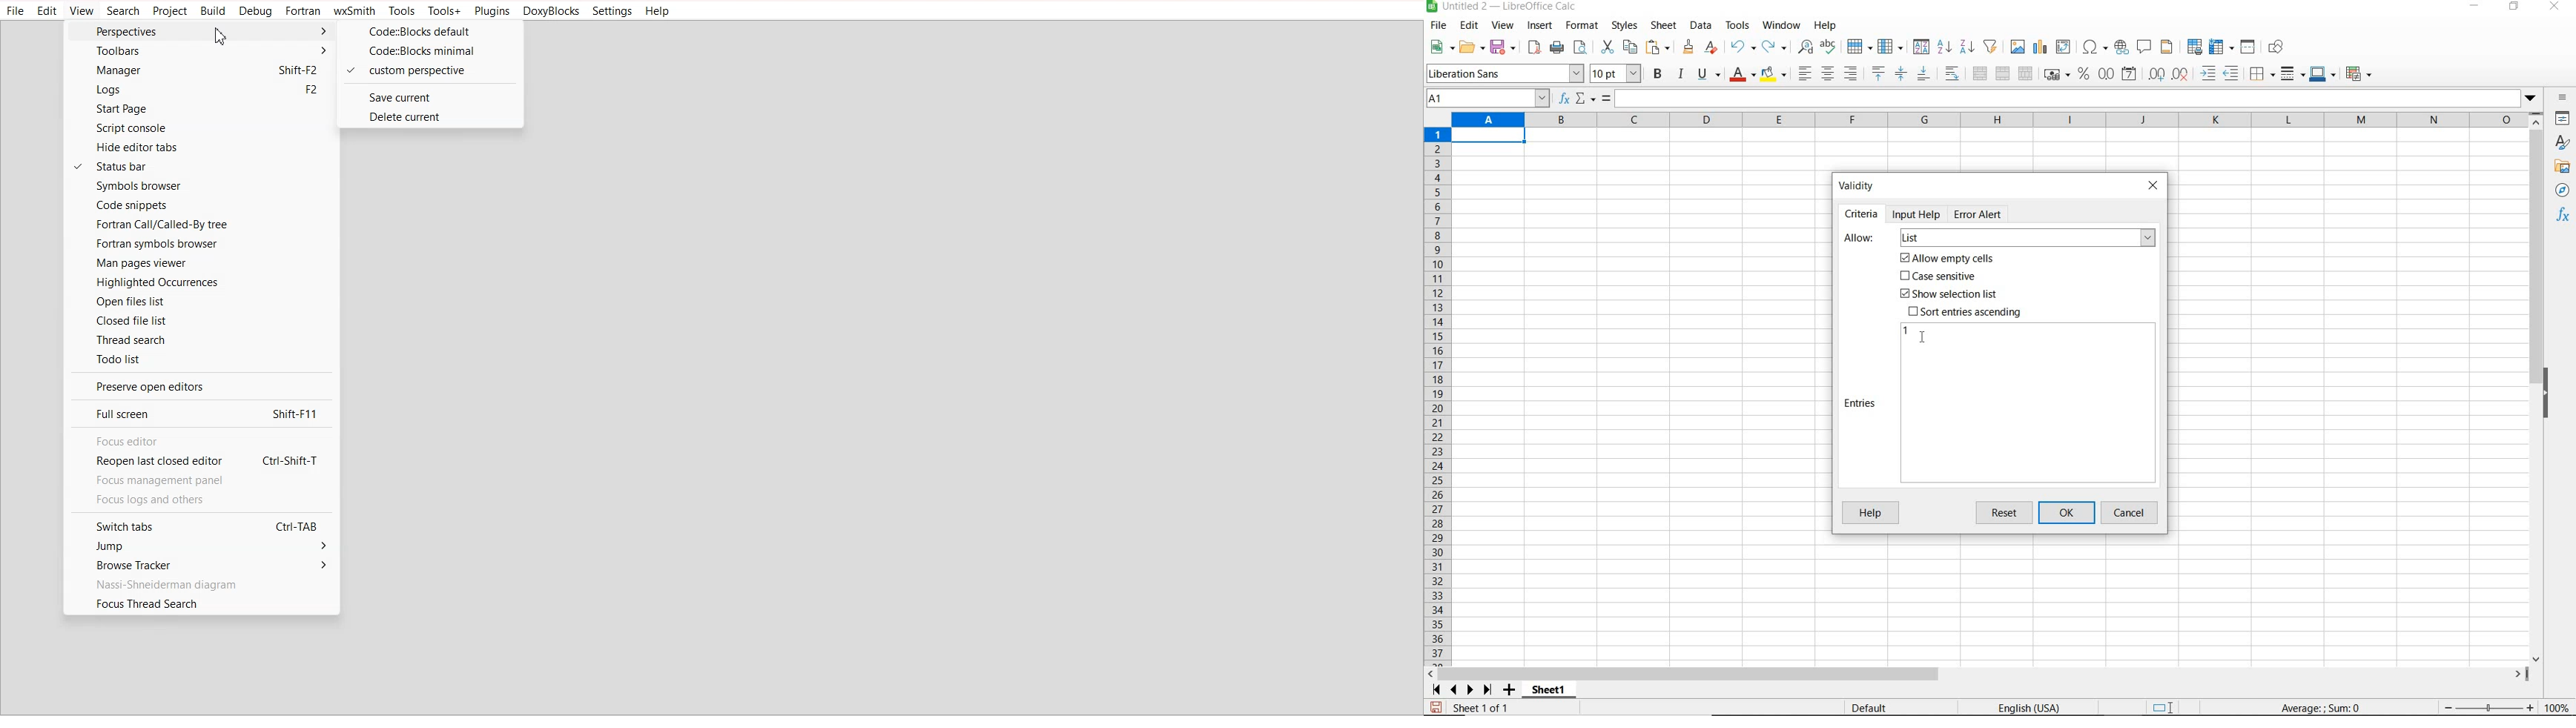  Describe the element at coordinates (1861, 403) in the screenshot. I see `Entries` at that location.